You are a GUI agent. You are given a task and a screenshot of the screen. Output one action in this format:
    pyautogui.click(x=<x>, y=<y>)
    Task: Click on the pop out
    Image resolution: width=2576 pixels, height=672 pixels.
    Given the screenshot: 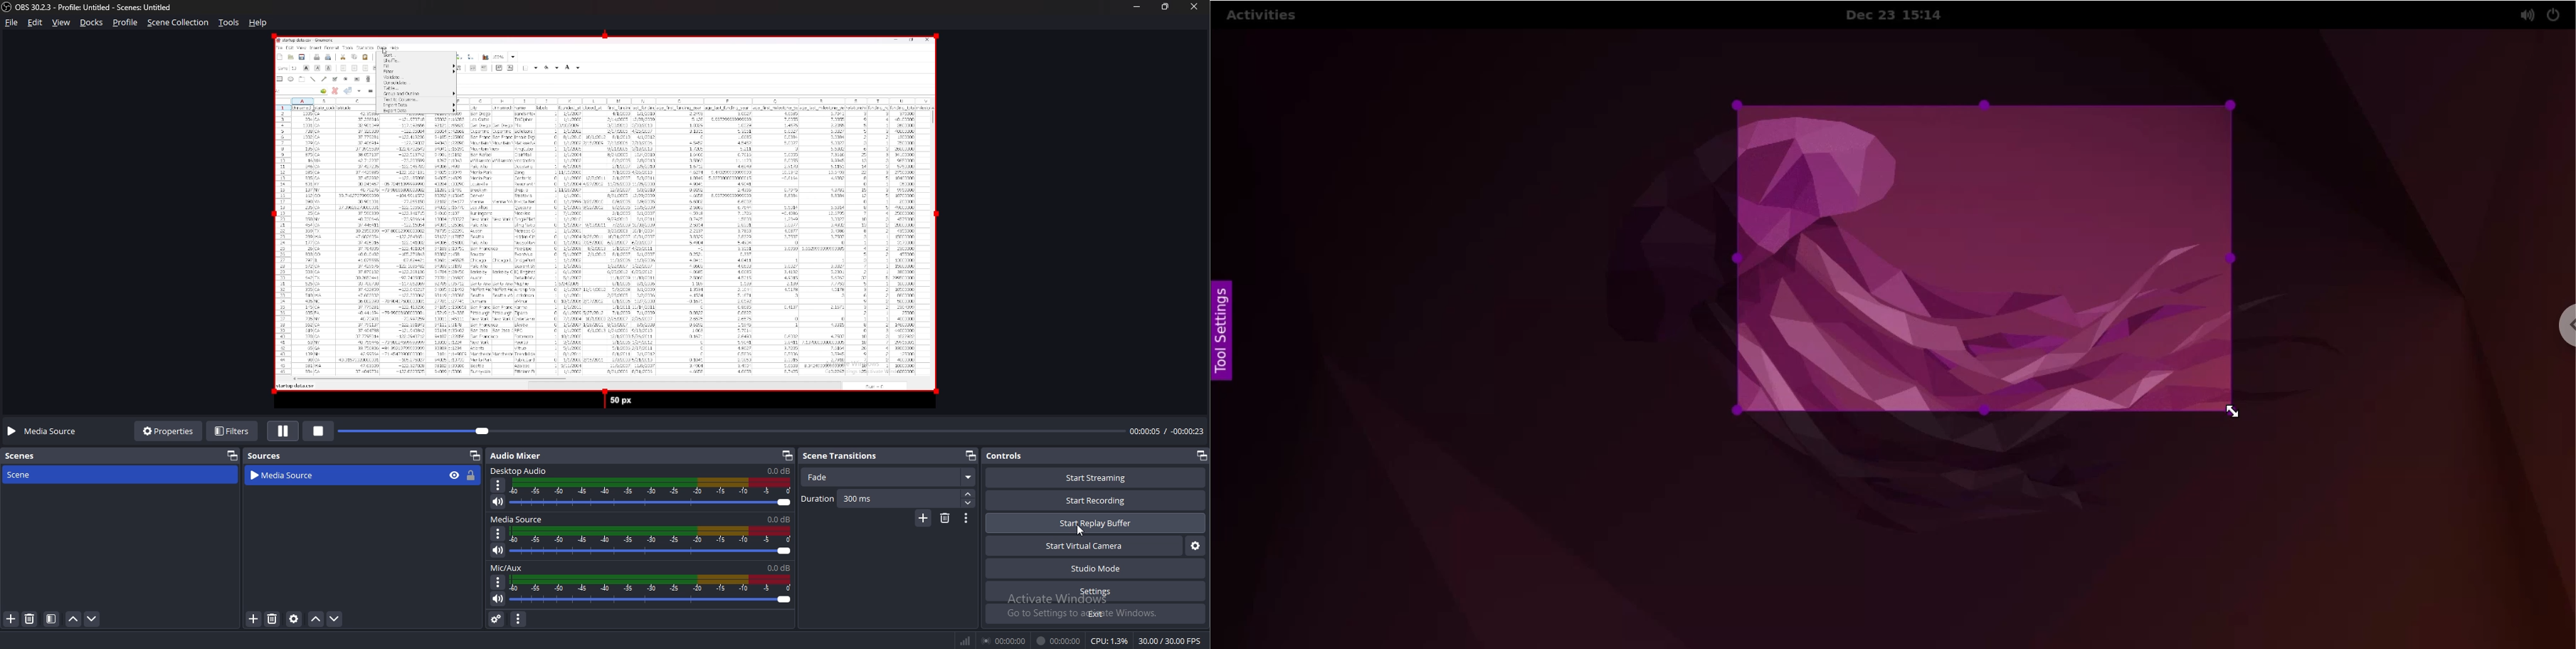 What is the action you would take?
    pyautogui.click(x=971, y=455)
    